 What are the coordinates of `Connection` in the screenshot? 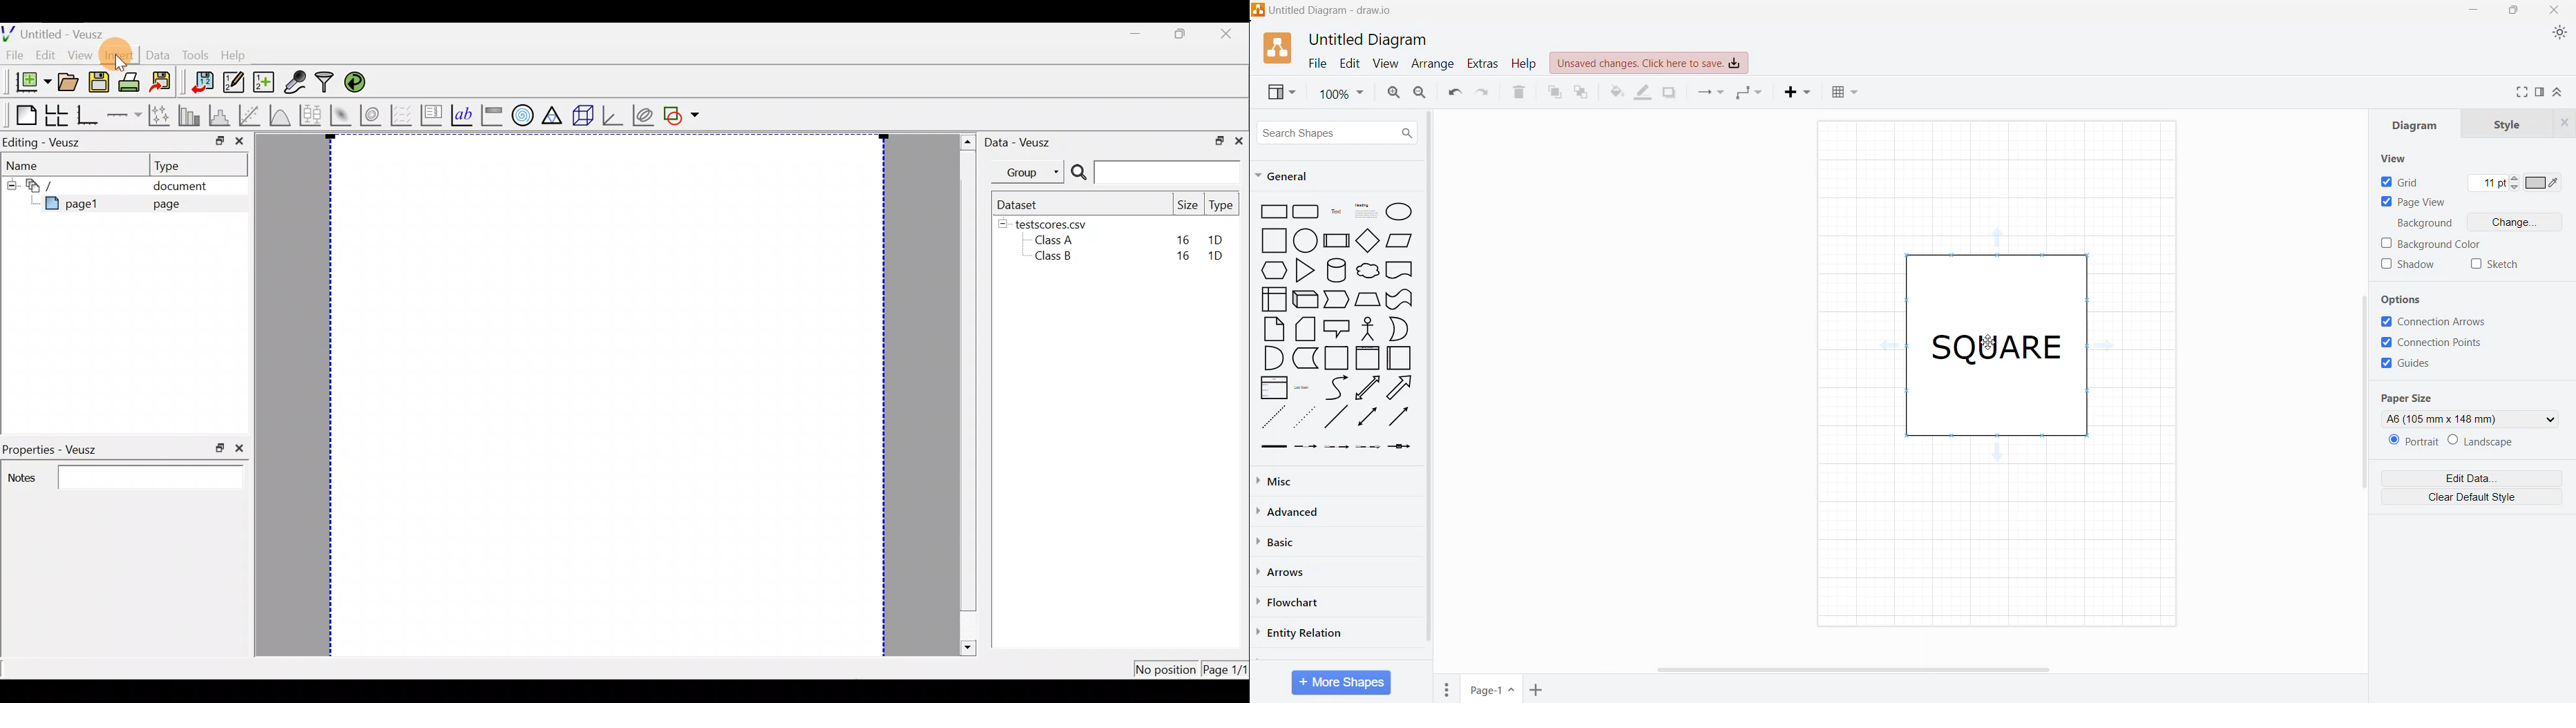 It's located at (1710, 93).